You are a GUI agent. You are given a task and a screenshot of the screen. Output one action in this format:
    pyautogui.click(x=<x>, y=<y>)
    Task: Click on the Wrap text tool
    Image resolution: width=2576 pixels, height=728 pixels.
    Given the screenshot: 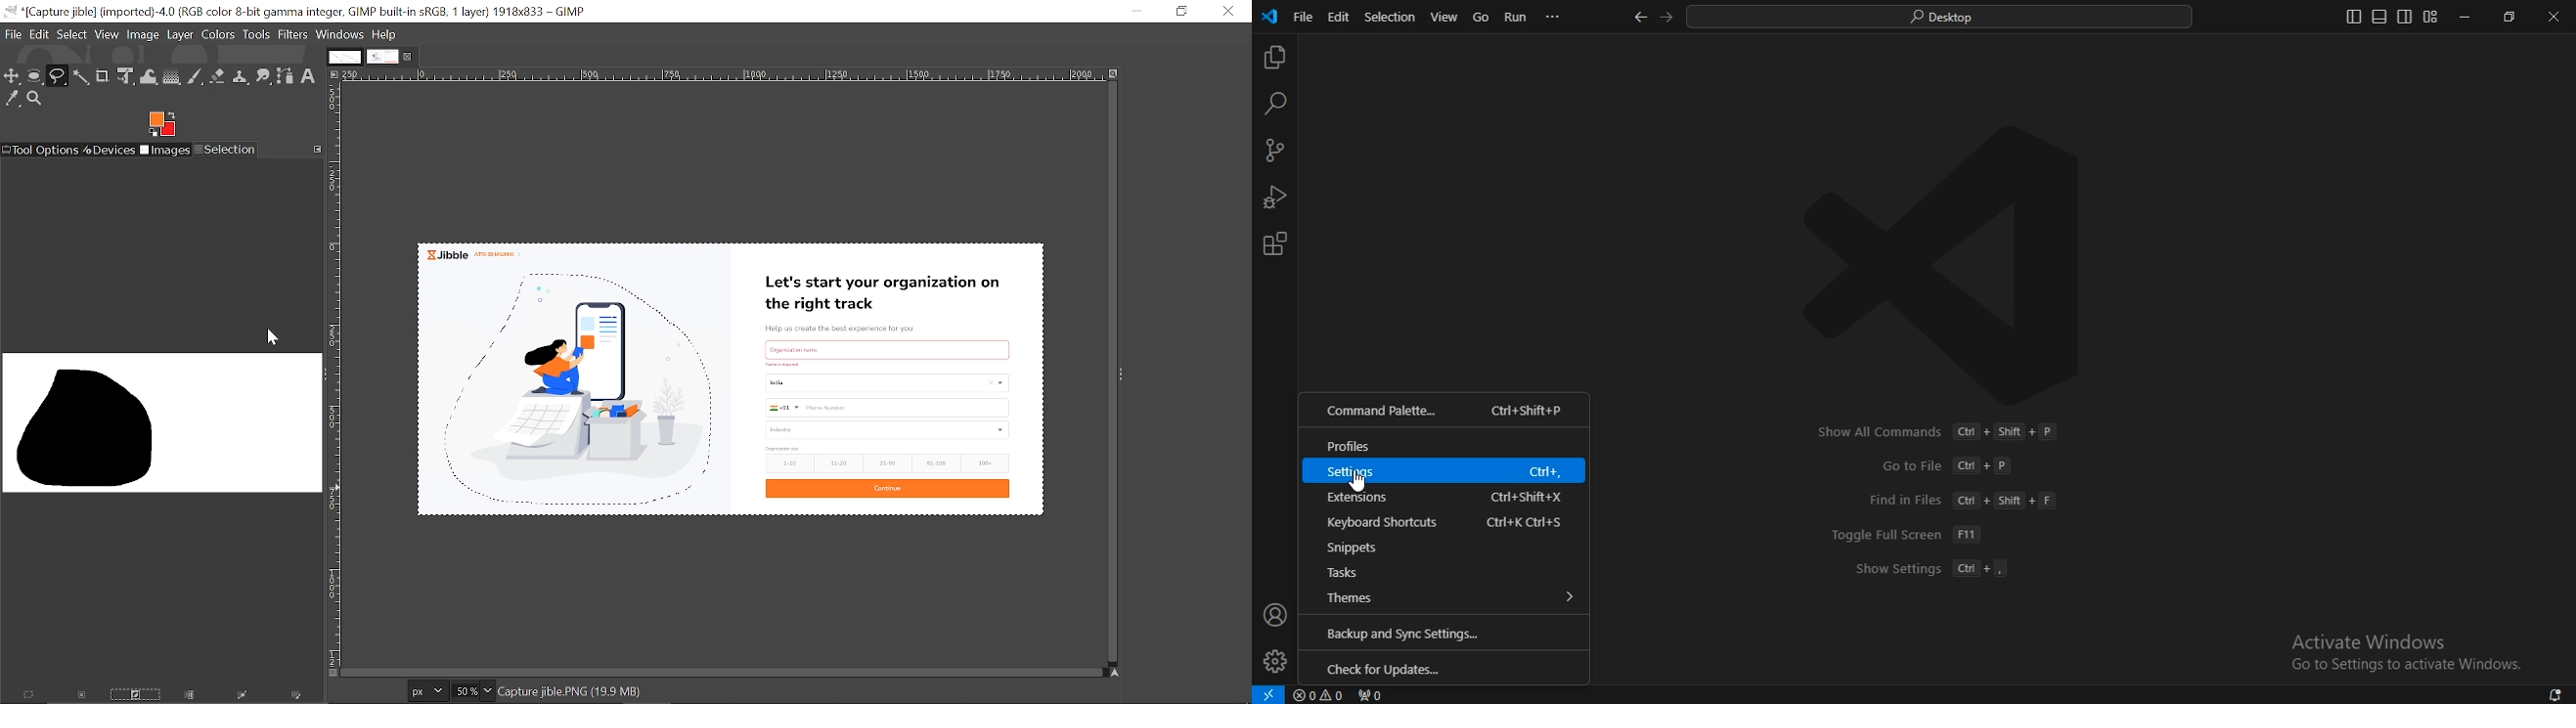 What is the action you would take?
    pyautogui.click(x=150, y=77)
    